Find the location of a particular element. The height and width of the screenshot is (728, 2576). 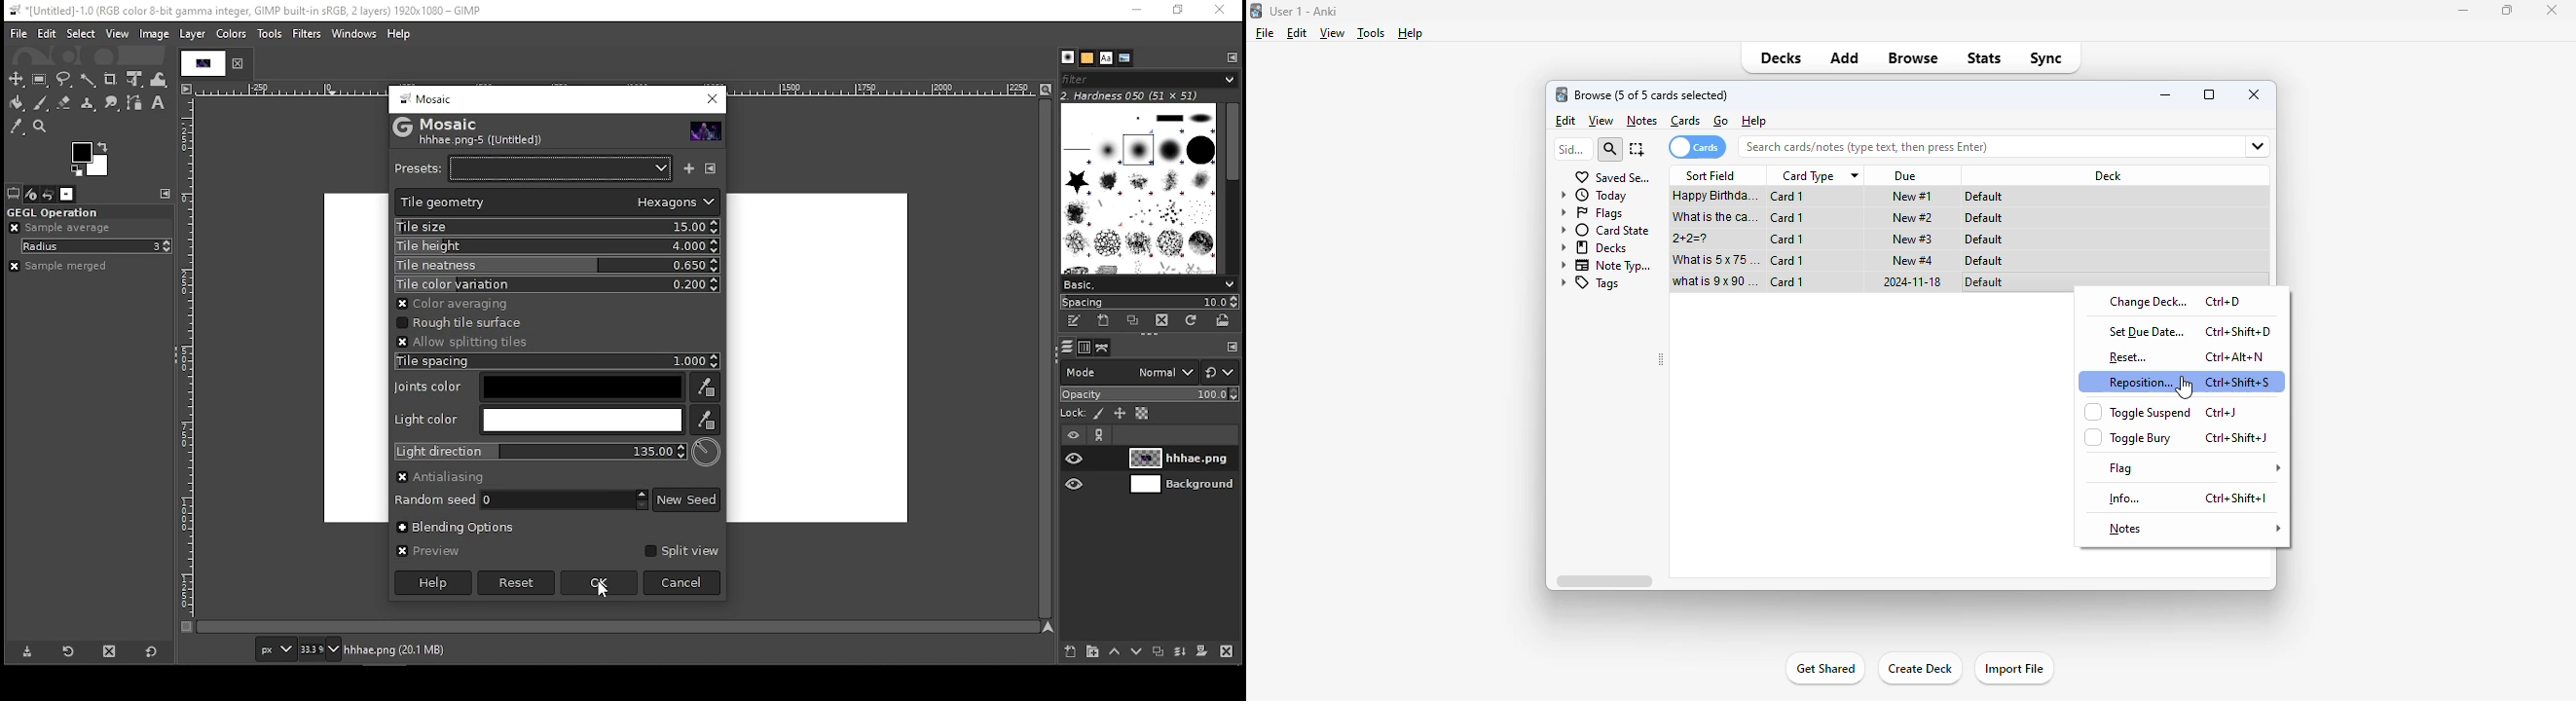

get shared is located at coordinates (1826, 668).